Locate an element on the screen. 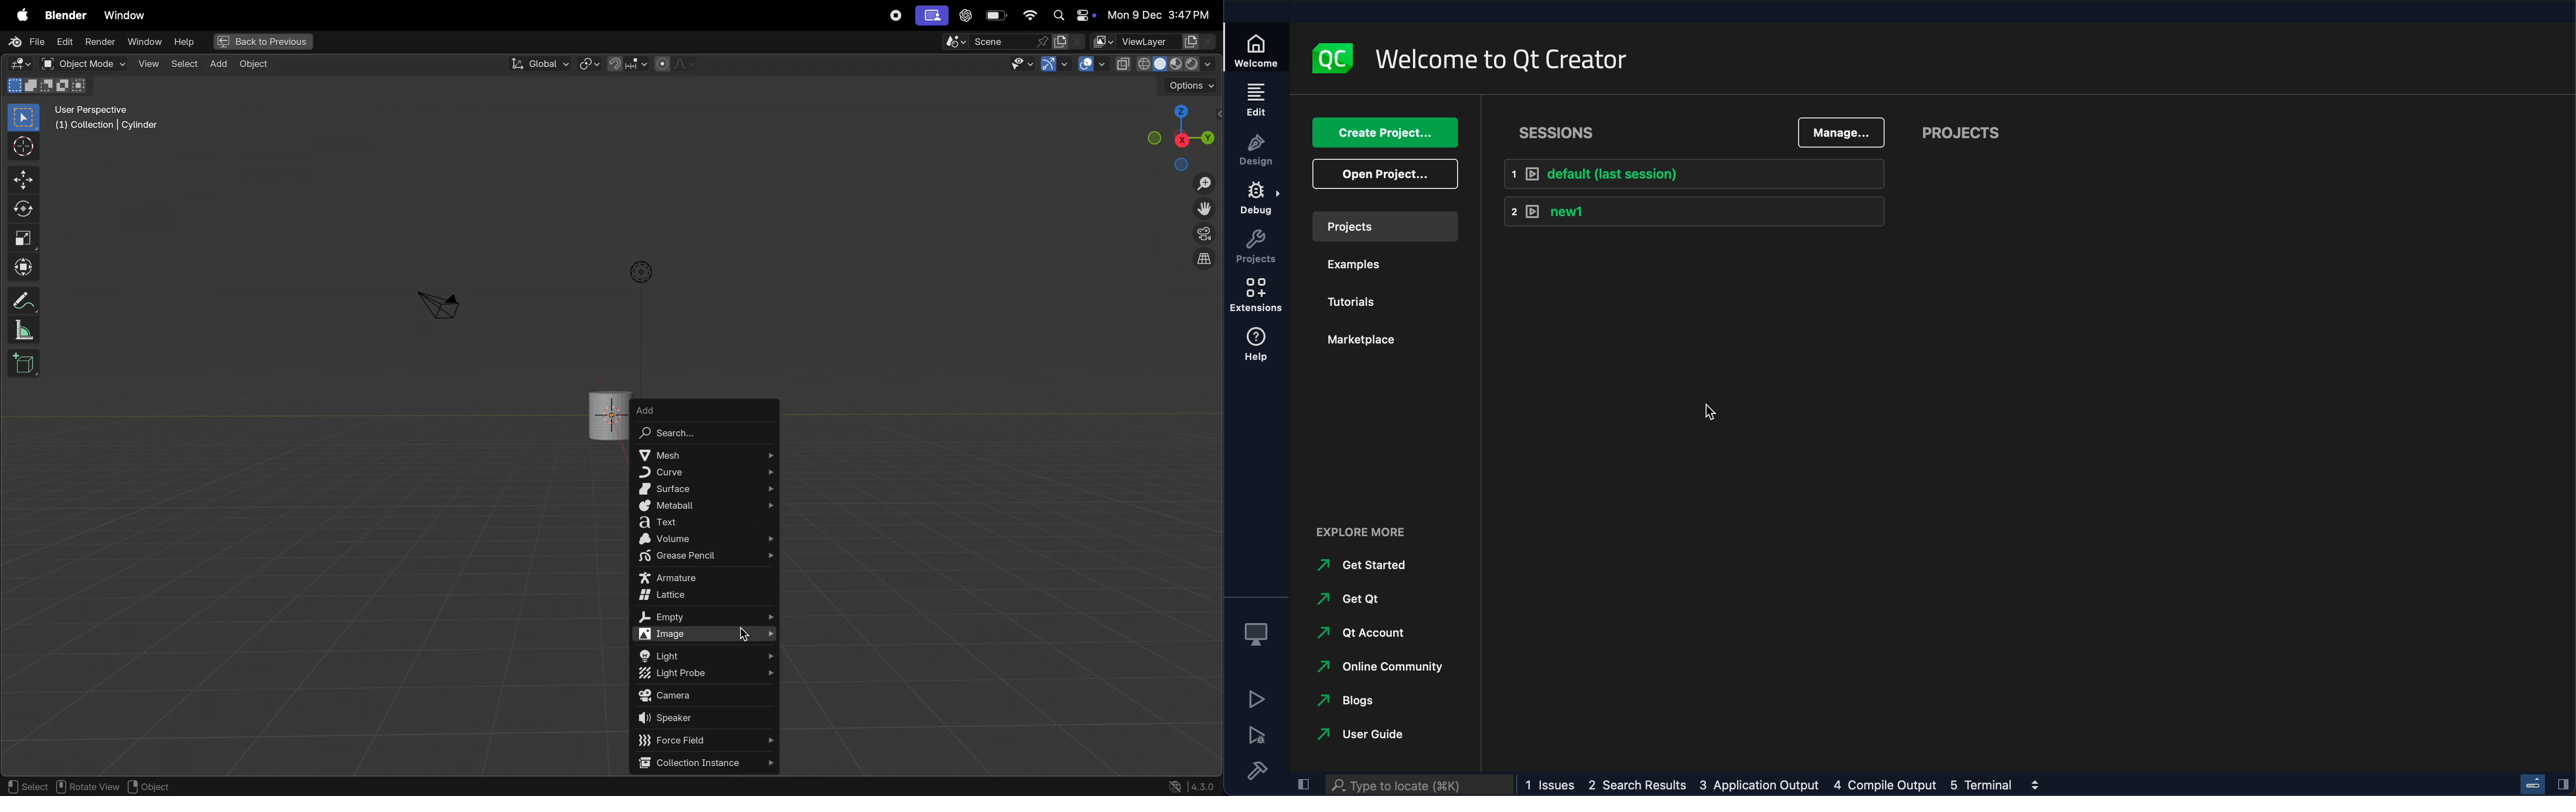  welcome to qt creator is located at coordinates (1504, 61).